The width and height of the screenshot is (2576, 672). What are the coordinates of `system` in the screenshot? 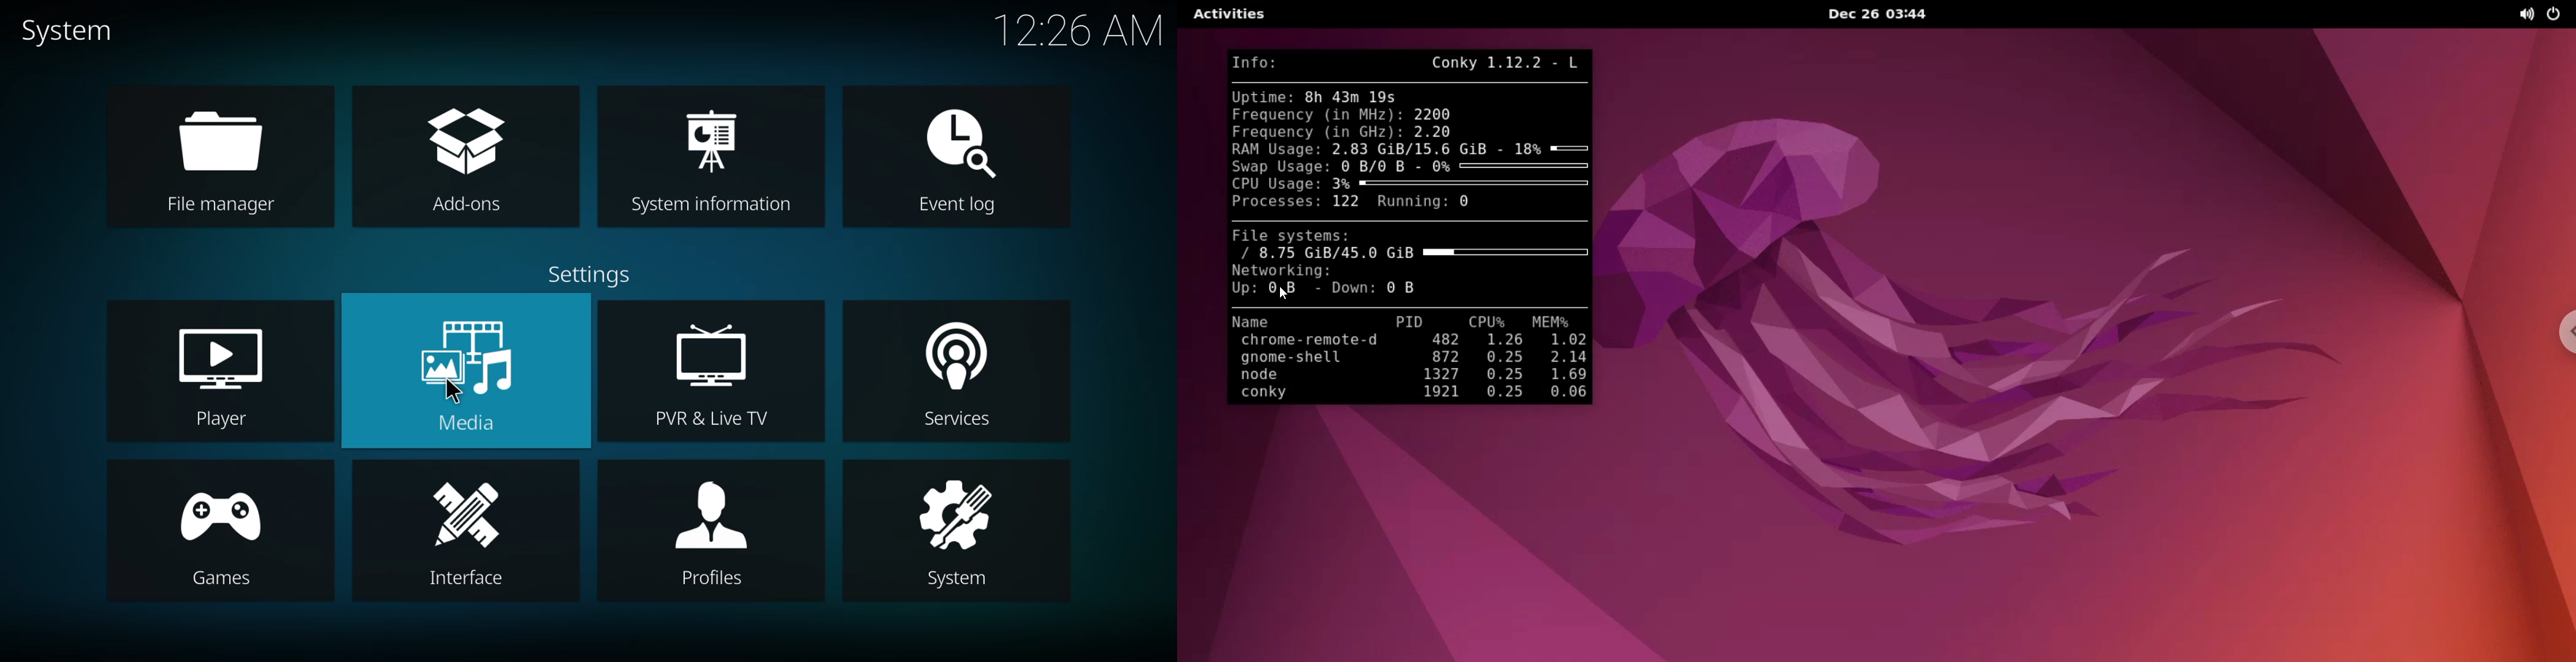 It's located at (955, 531).